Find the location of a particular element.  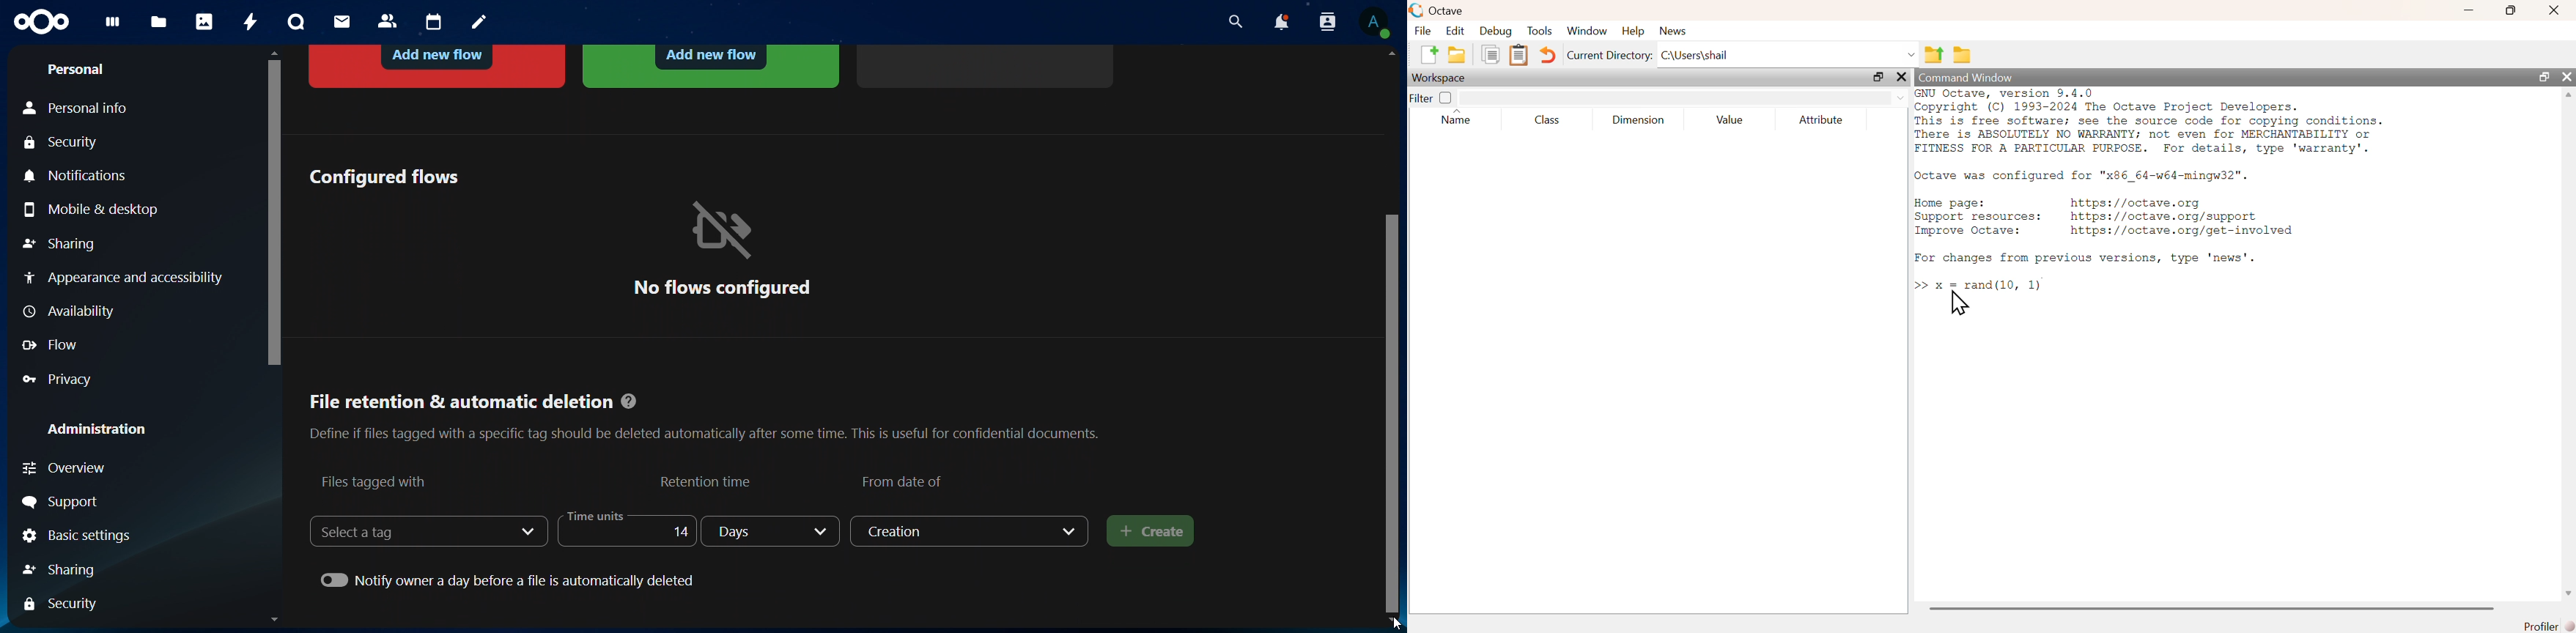

creation is located at coordinates (971, 531).